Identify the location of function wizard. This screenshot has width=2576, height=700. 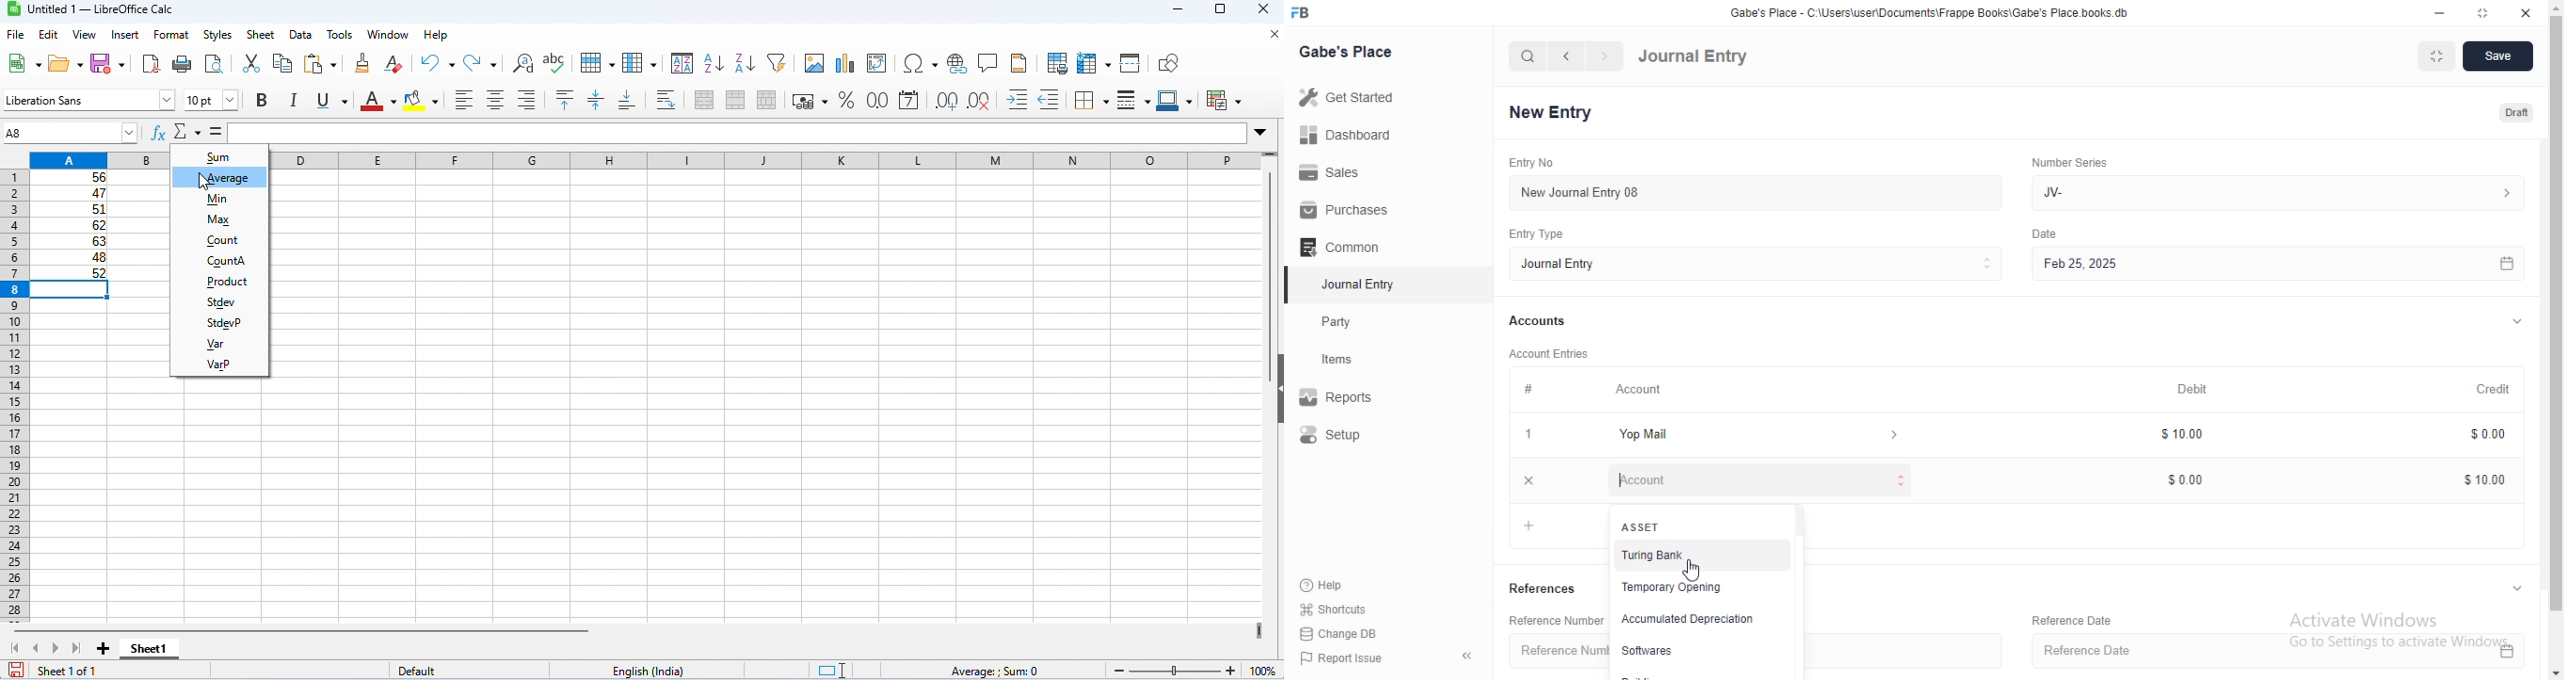
(160, 132).